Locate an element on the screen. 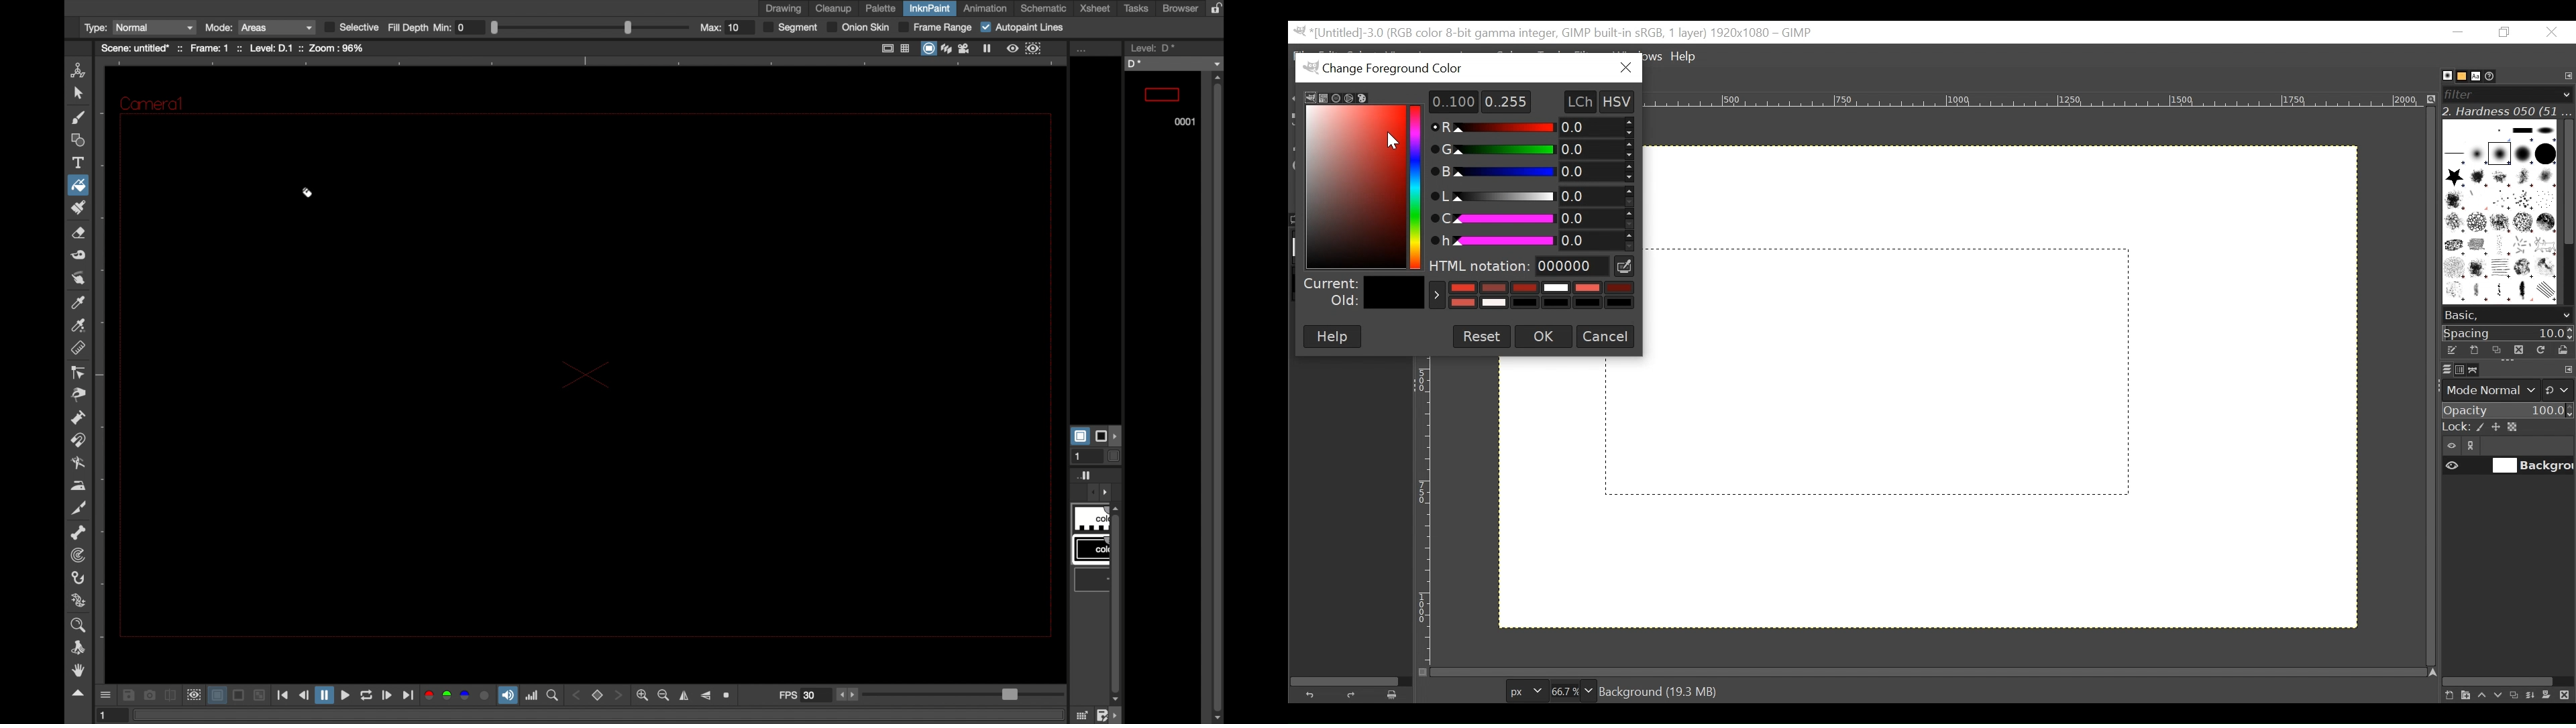  compare to snapshot is located at coordinates (170, 695).